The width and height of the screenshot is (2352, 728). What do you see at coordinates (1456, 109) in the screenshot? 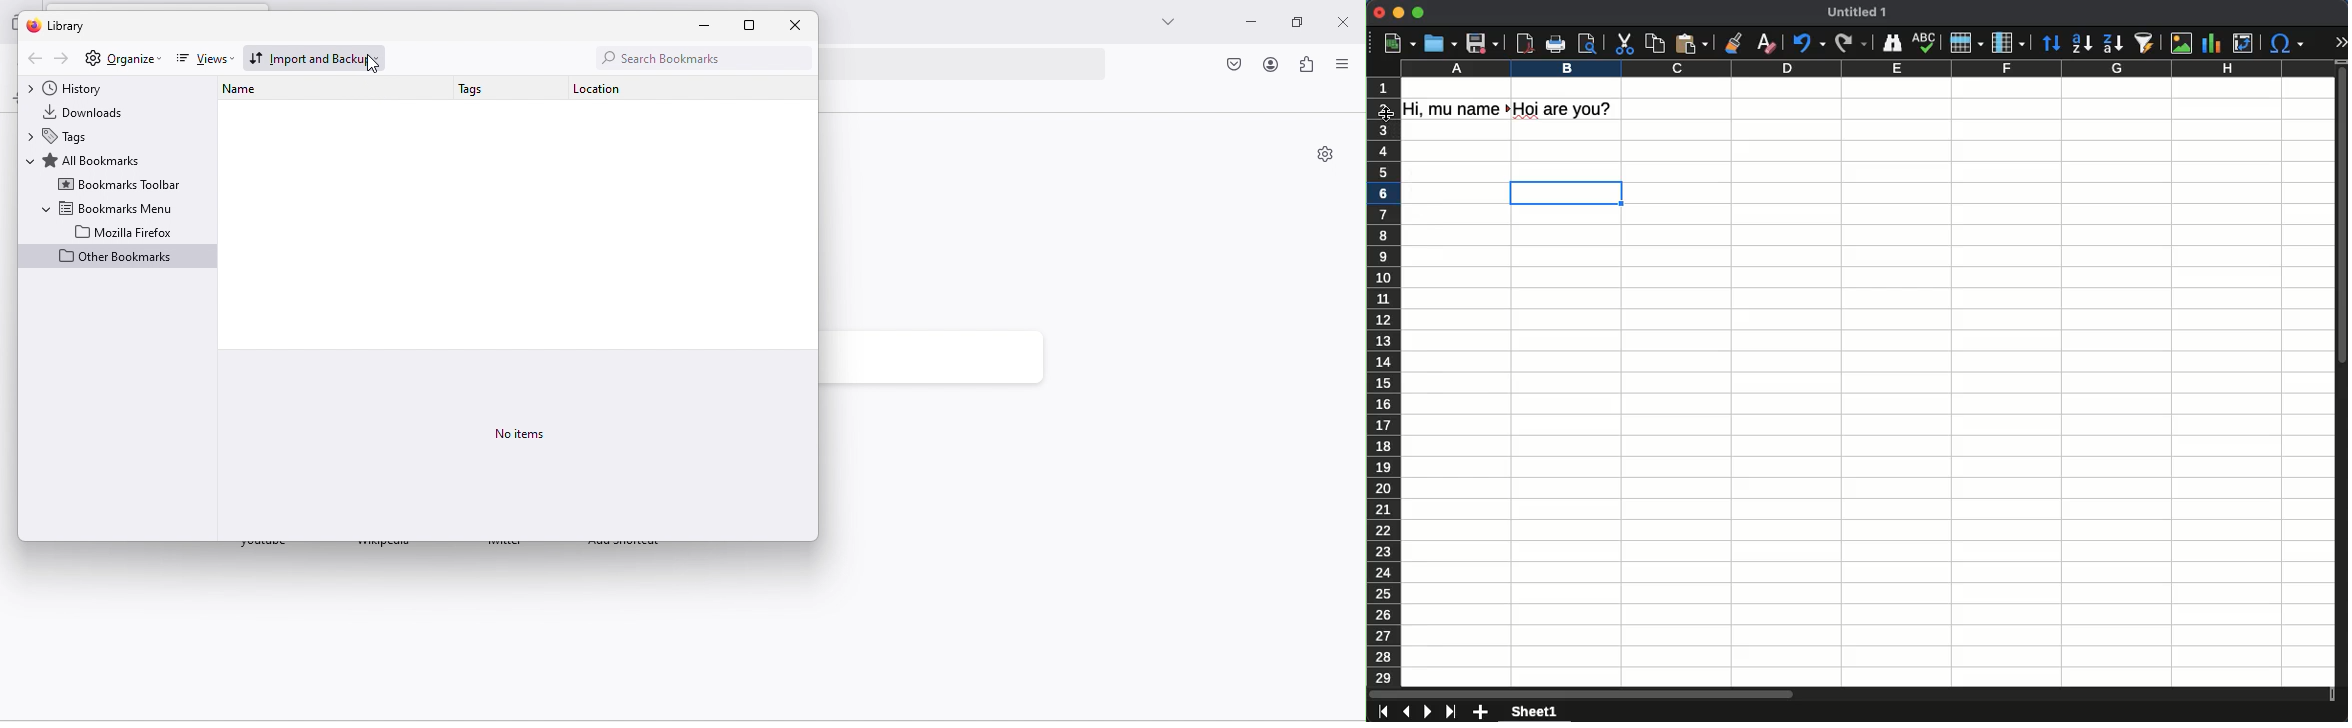
I see `Hi, my name` at bounding box center [1456, 109].